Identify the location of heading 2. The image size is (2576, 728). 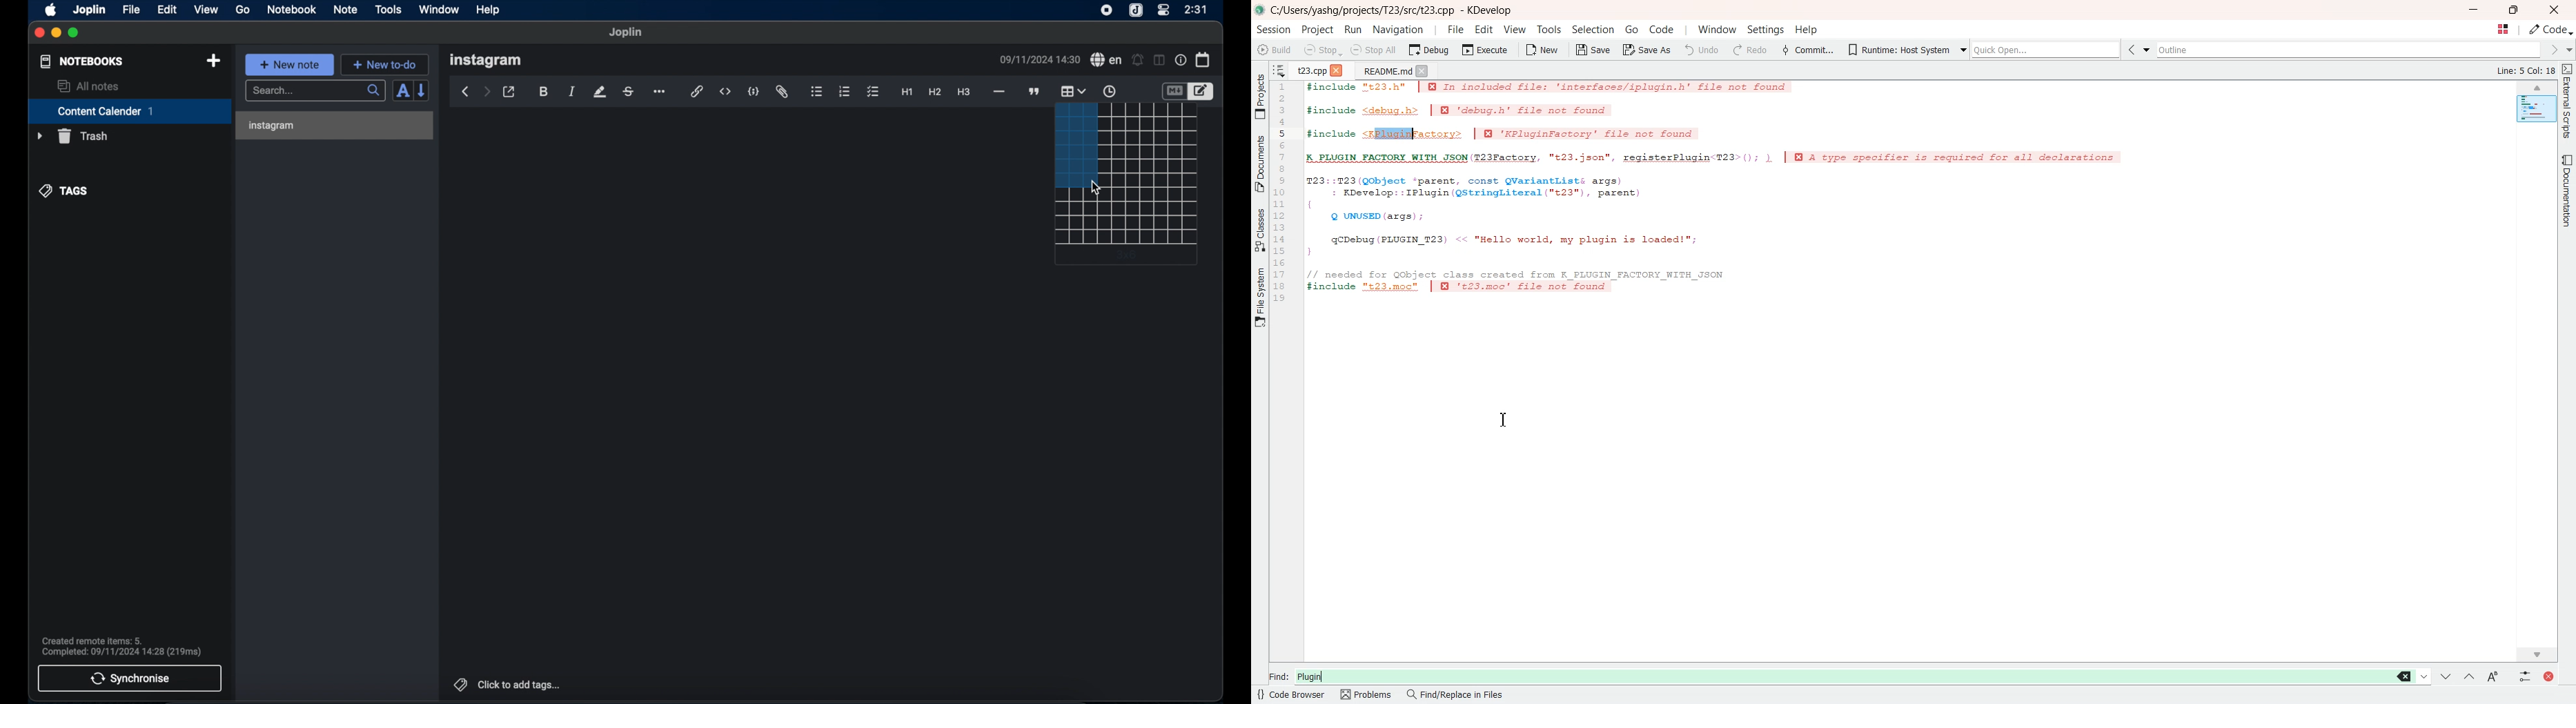
(935, 92).